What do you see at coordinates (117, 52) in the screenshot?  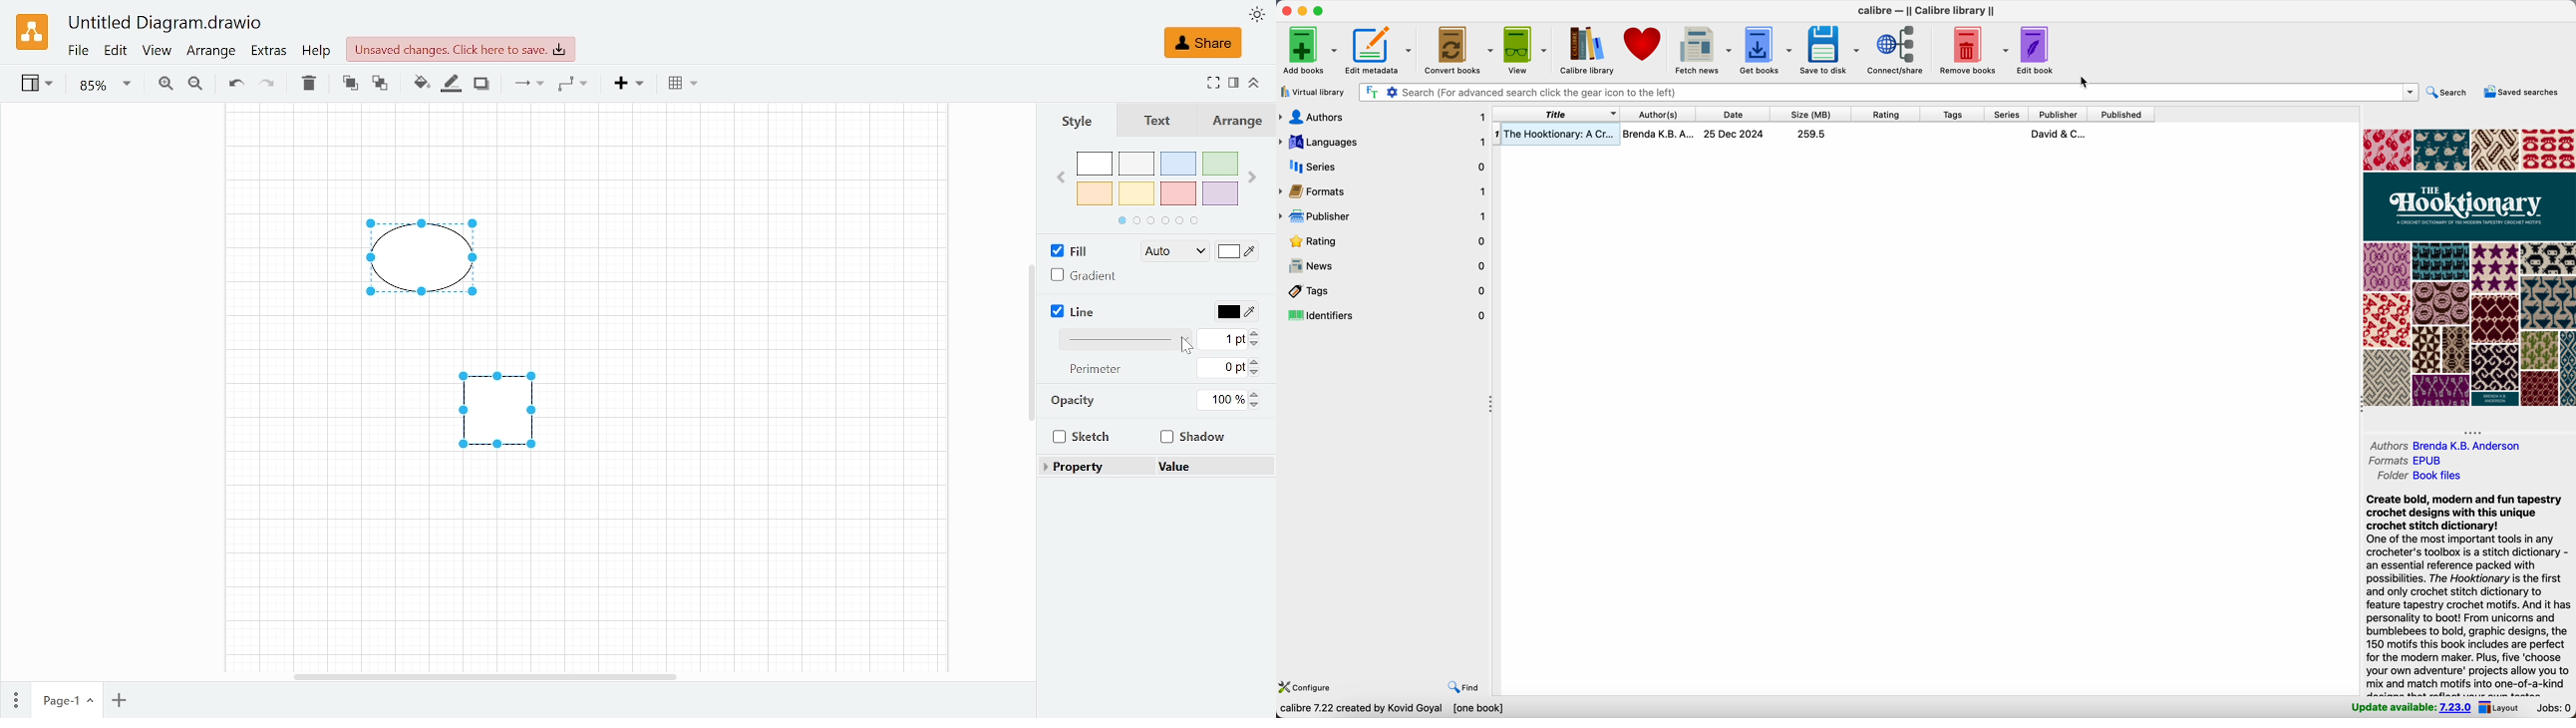 I see `Edit` at bounding box center [117, 52].